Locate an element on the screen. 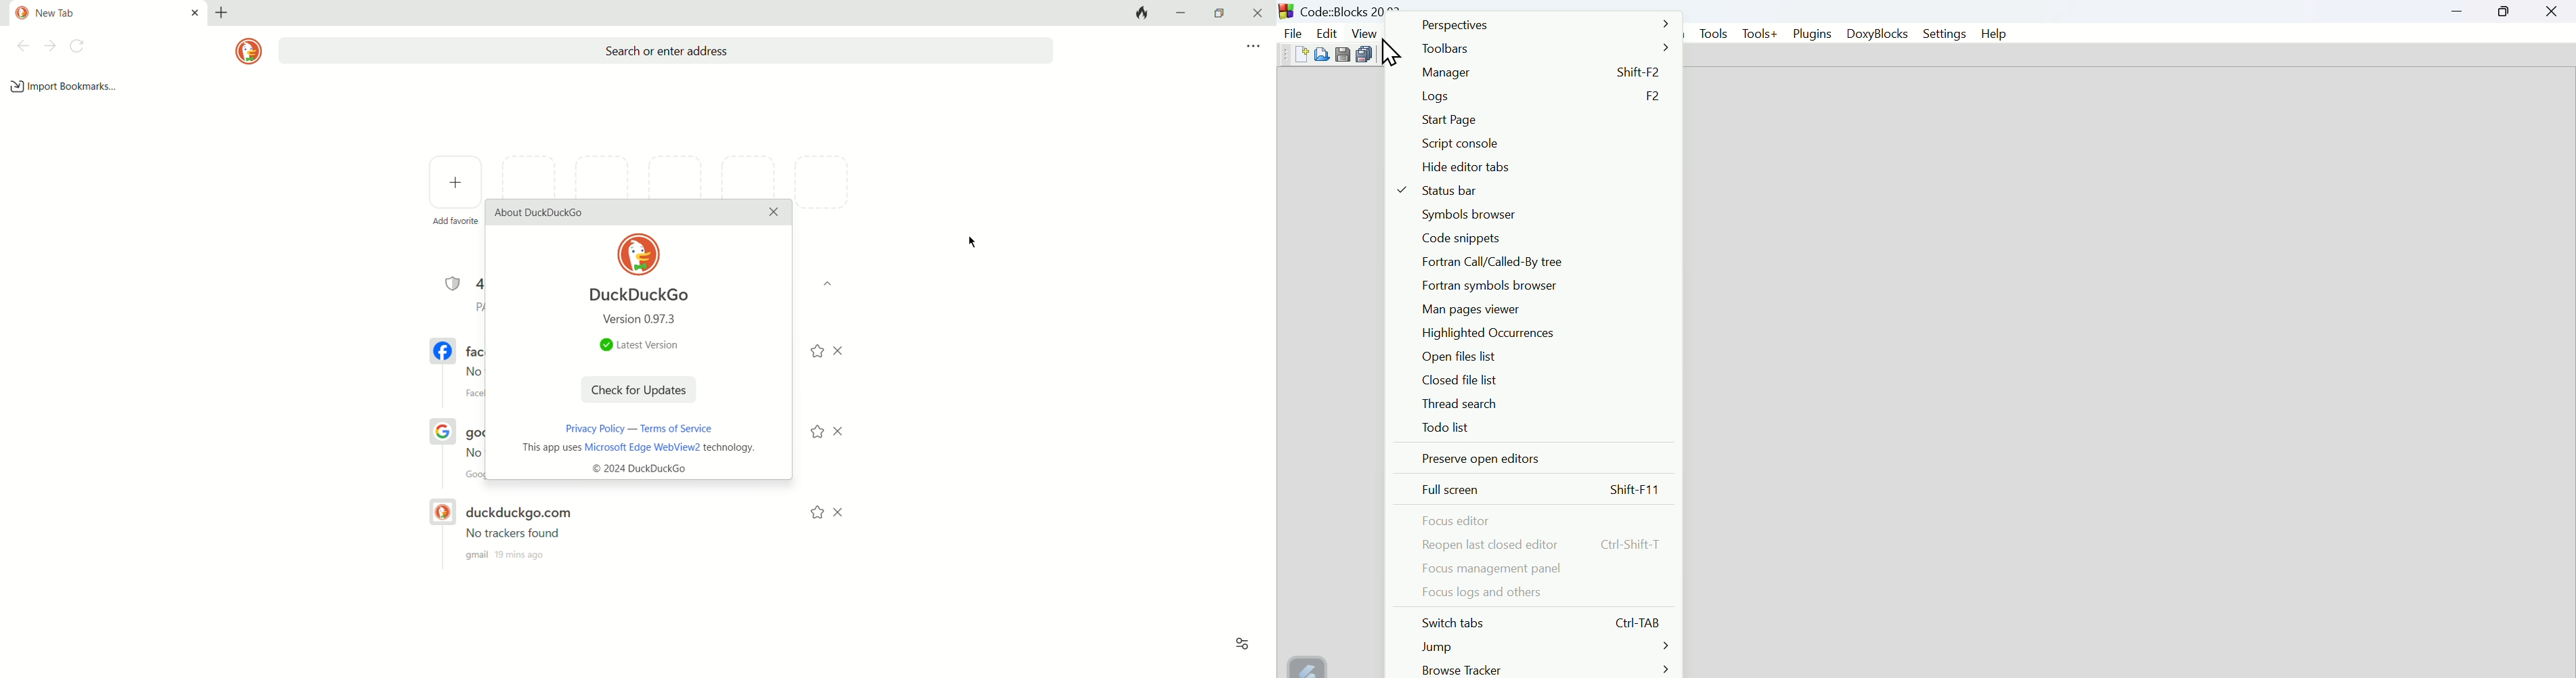  close is located at coordinates (1258, 12).